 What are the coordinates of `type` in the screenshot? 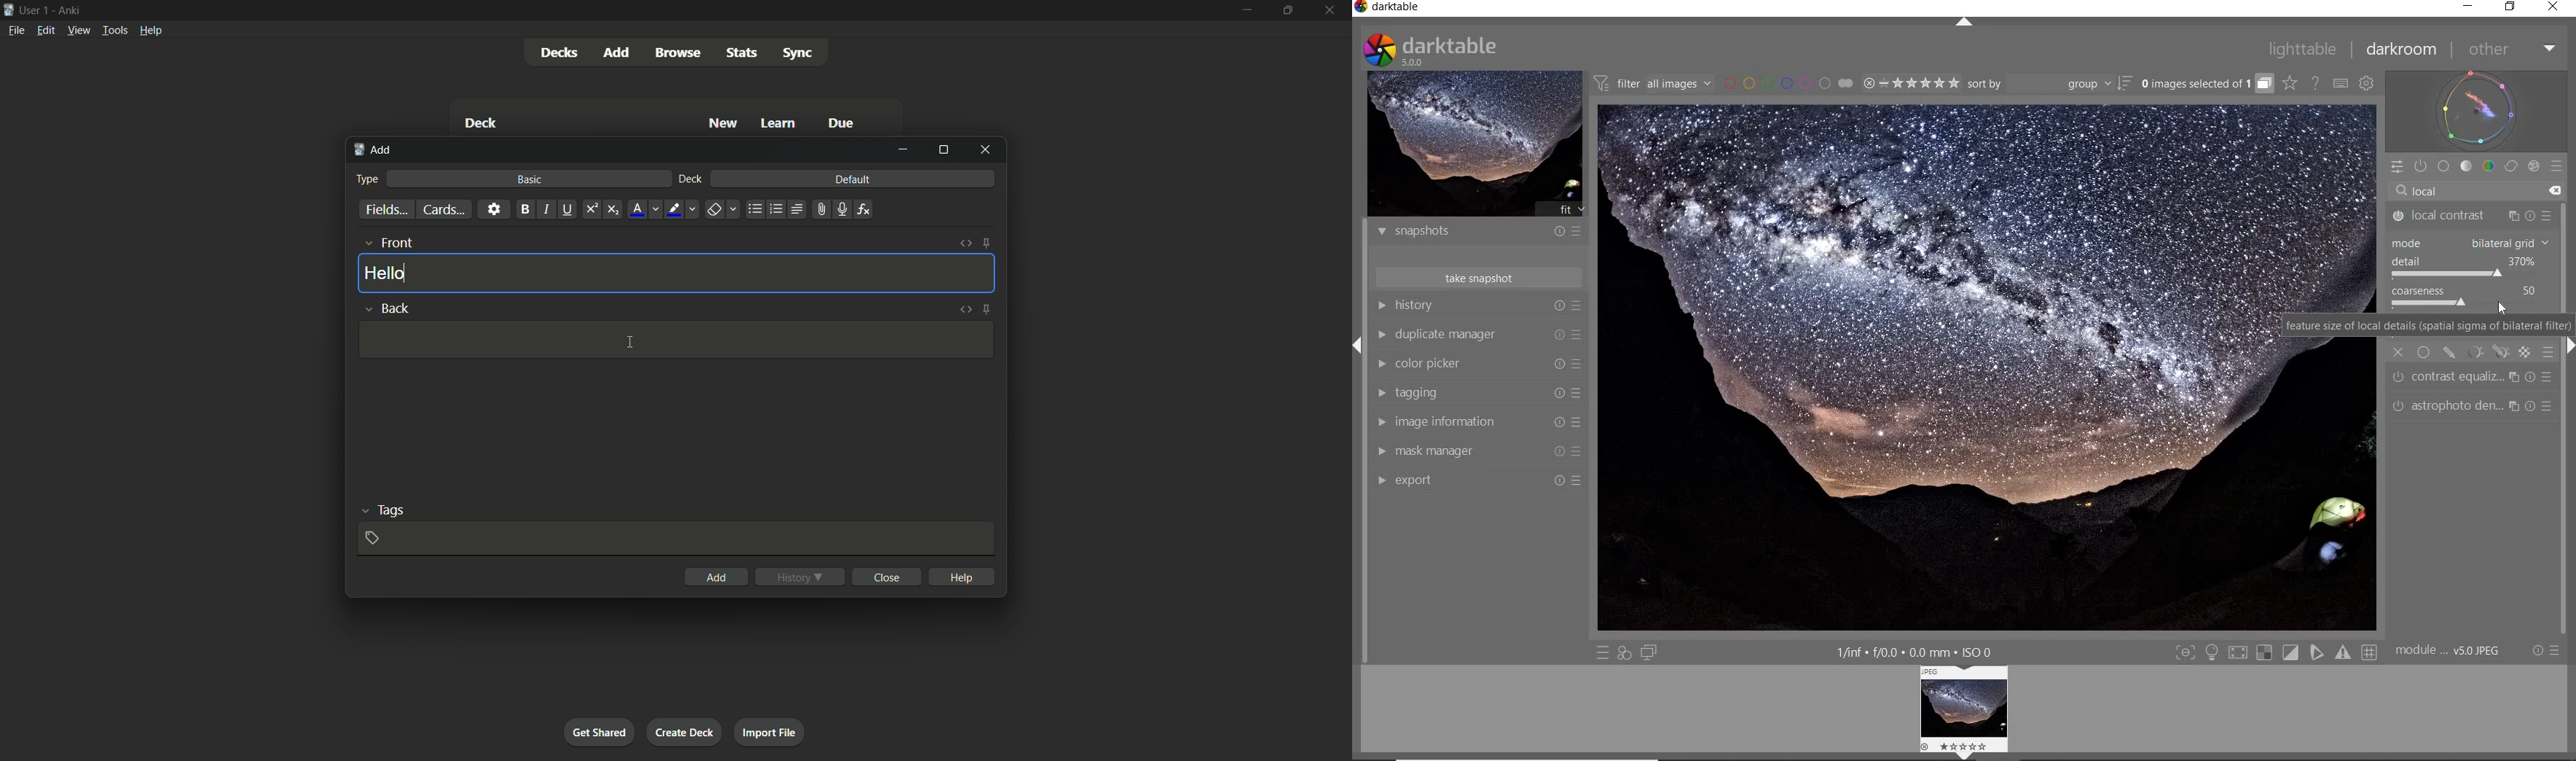 It's located at (368, 179).